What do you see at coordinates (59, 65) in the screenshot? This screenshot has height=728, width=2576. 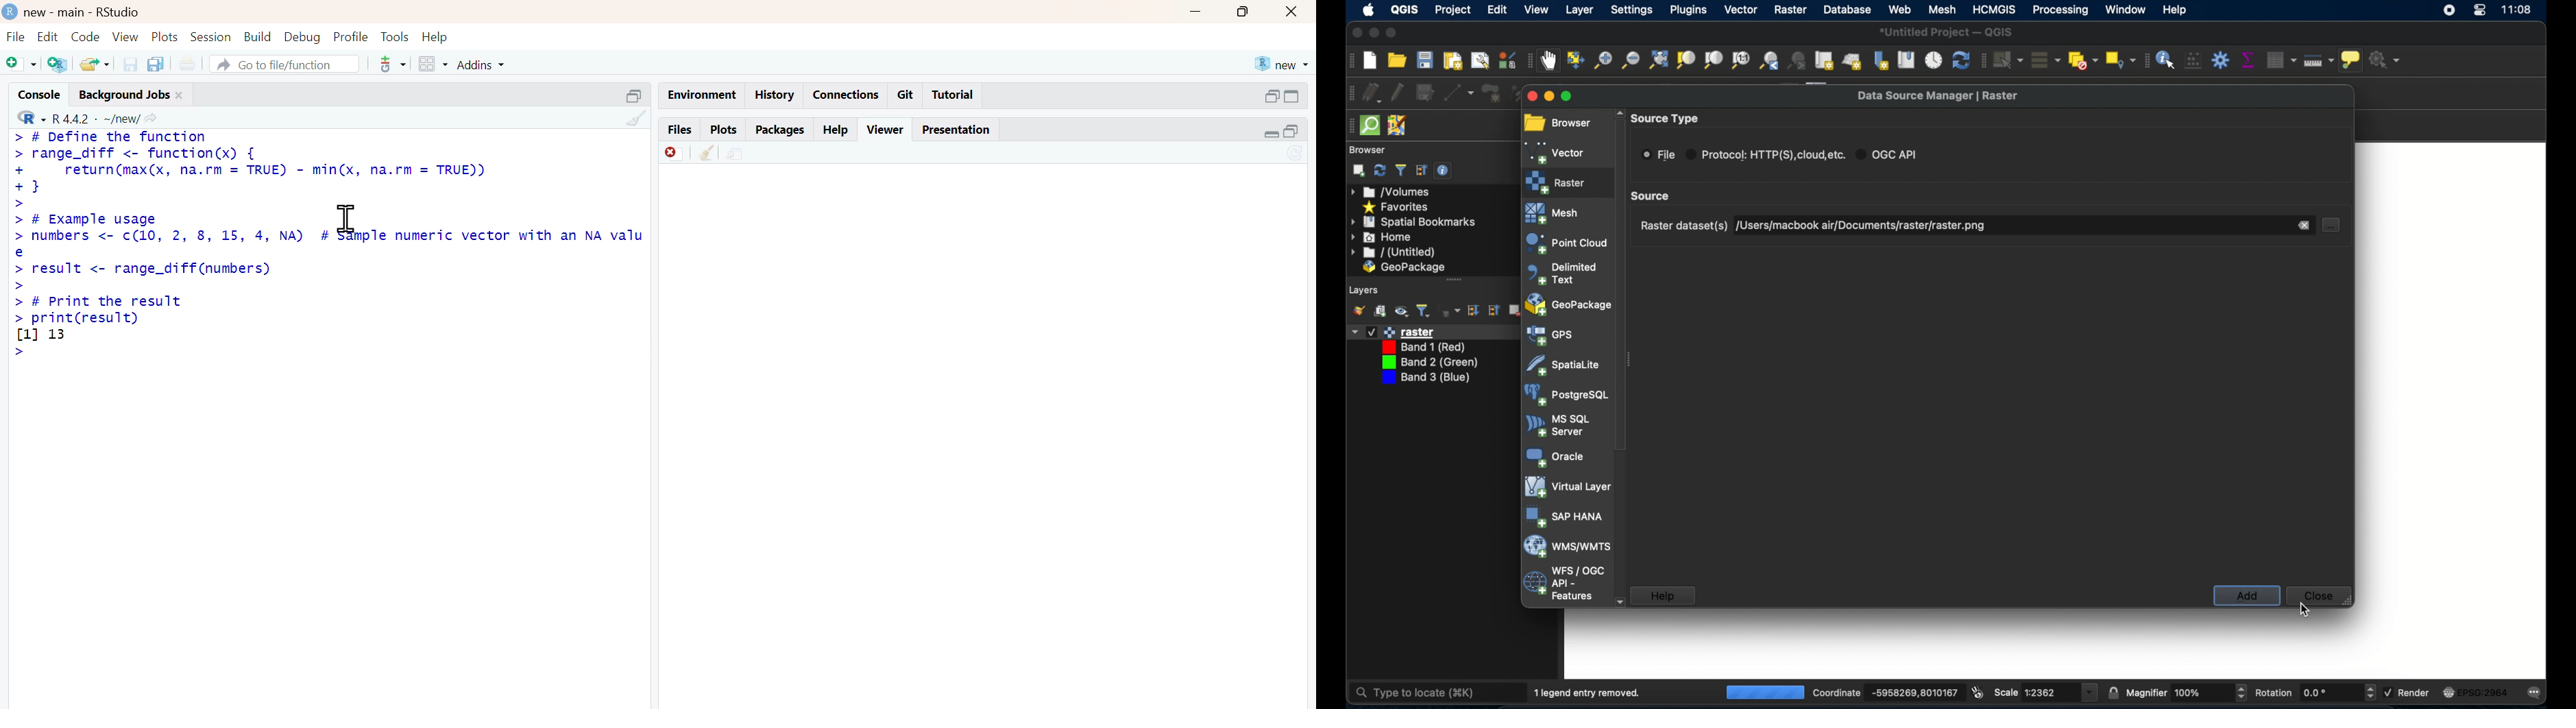 I see `add R file` at bounding box center [59, 65].